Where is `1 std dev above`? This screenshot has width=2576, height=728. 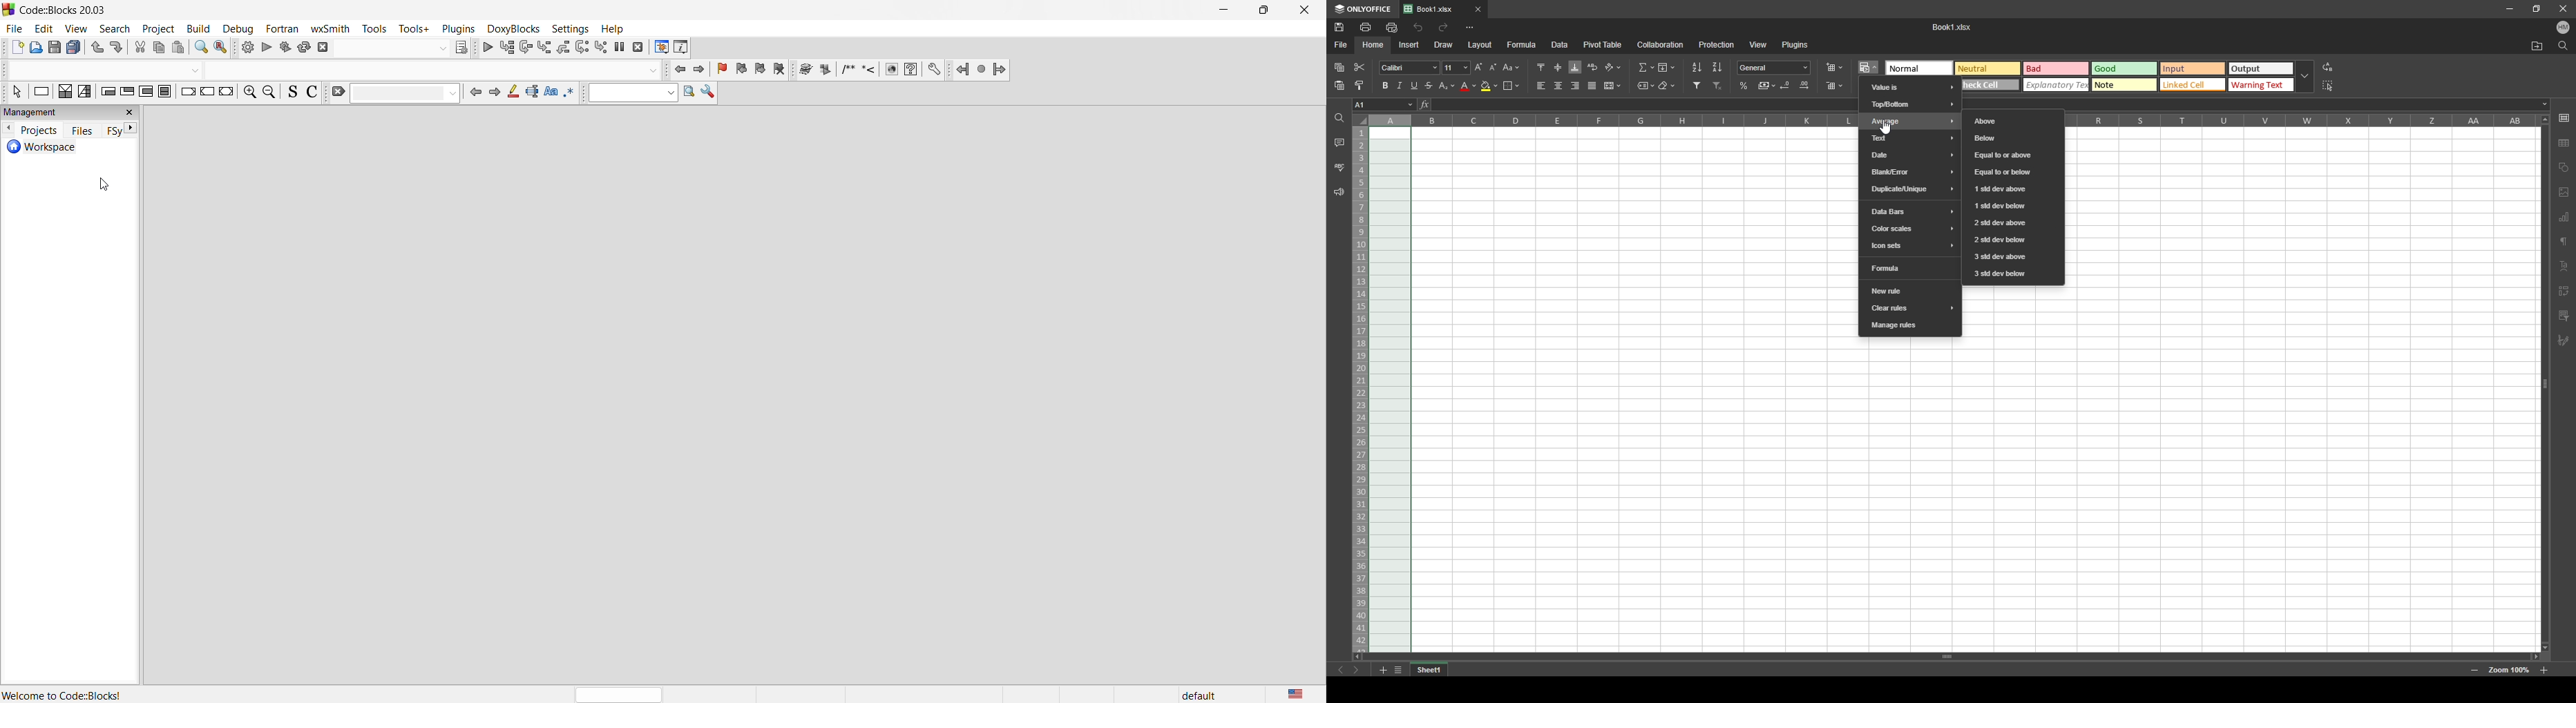 1 std dev above is located at coordinates (2011, 190).